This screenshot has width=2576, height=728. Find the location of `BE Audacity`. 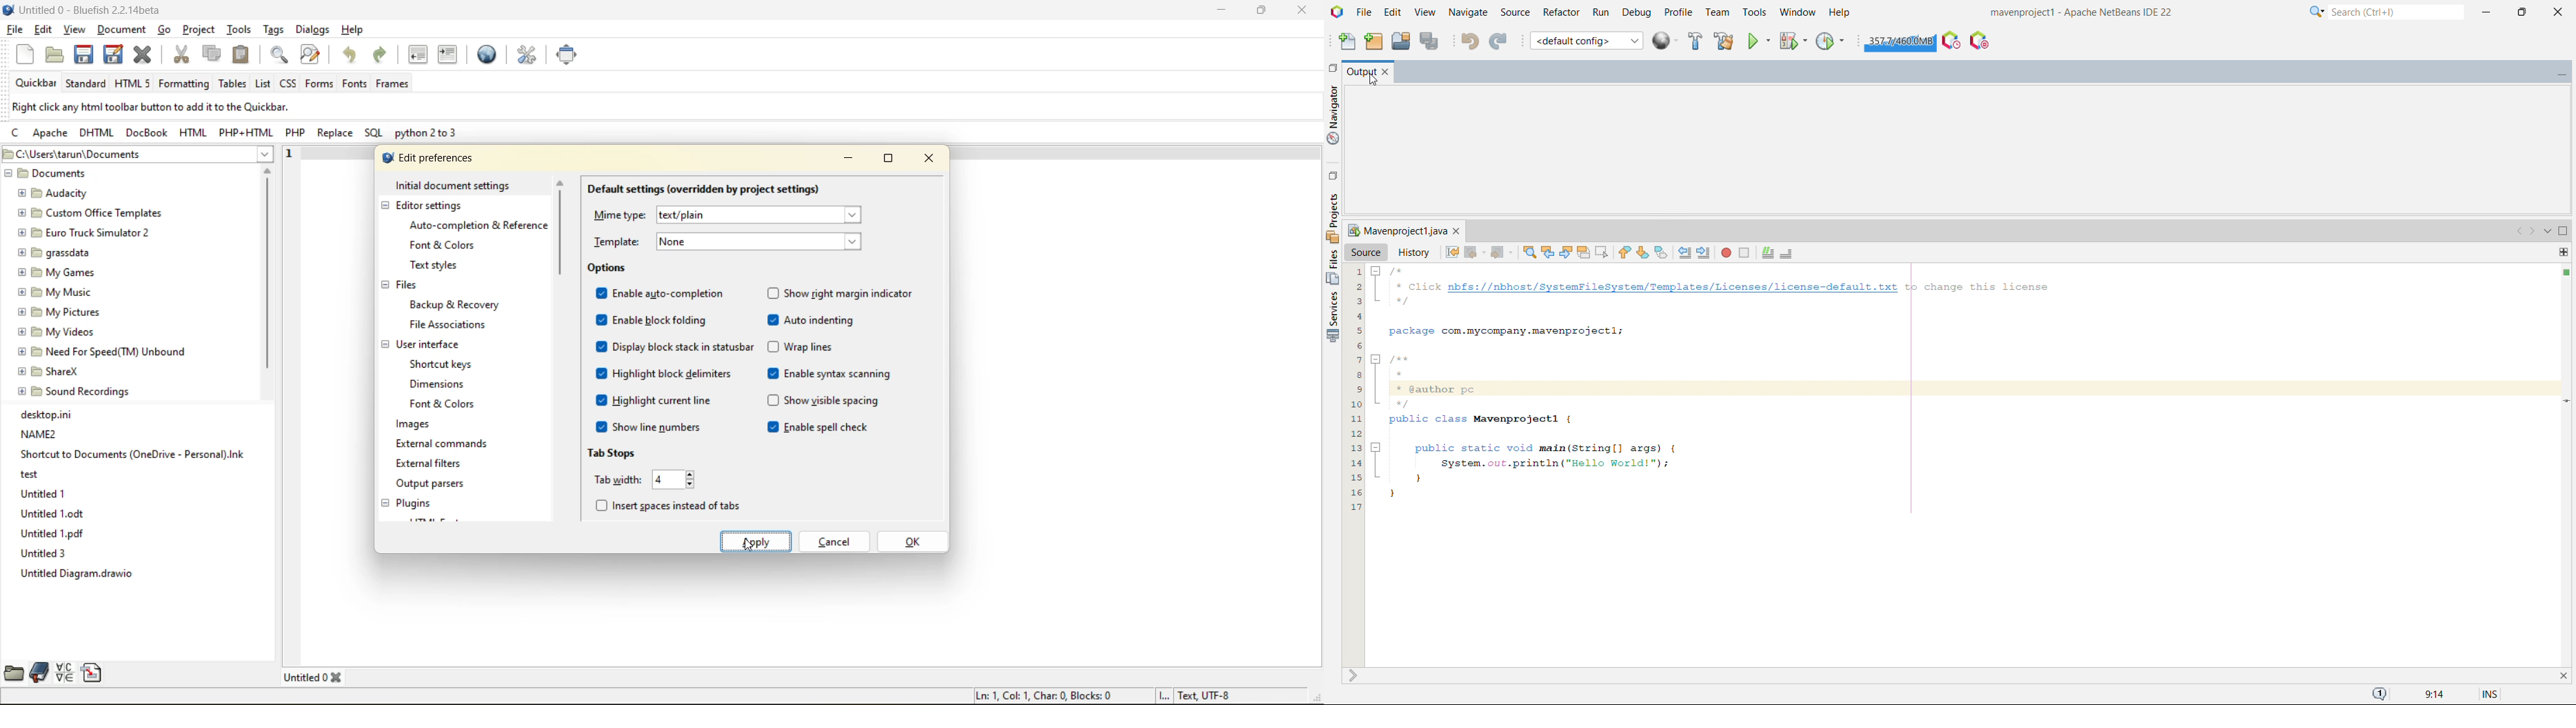

BE Audacity is located at coordinates (57, 192).